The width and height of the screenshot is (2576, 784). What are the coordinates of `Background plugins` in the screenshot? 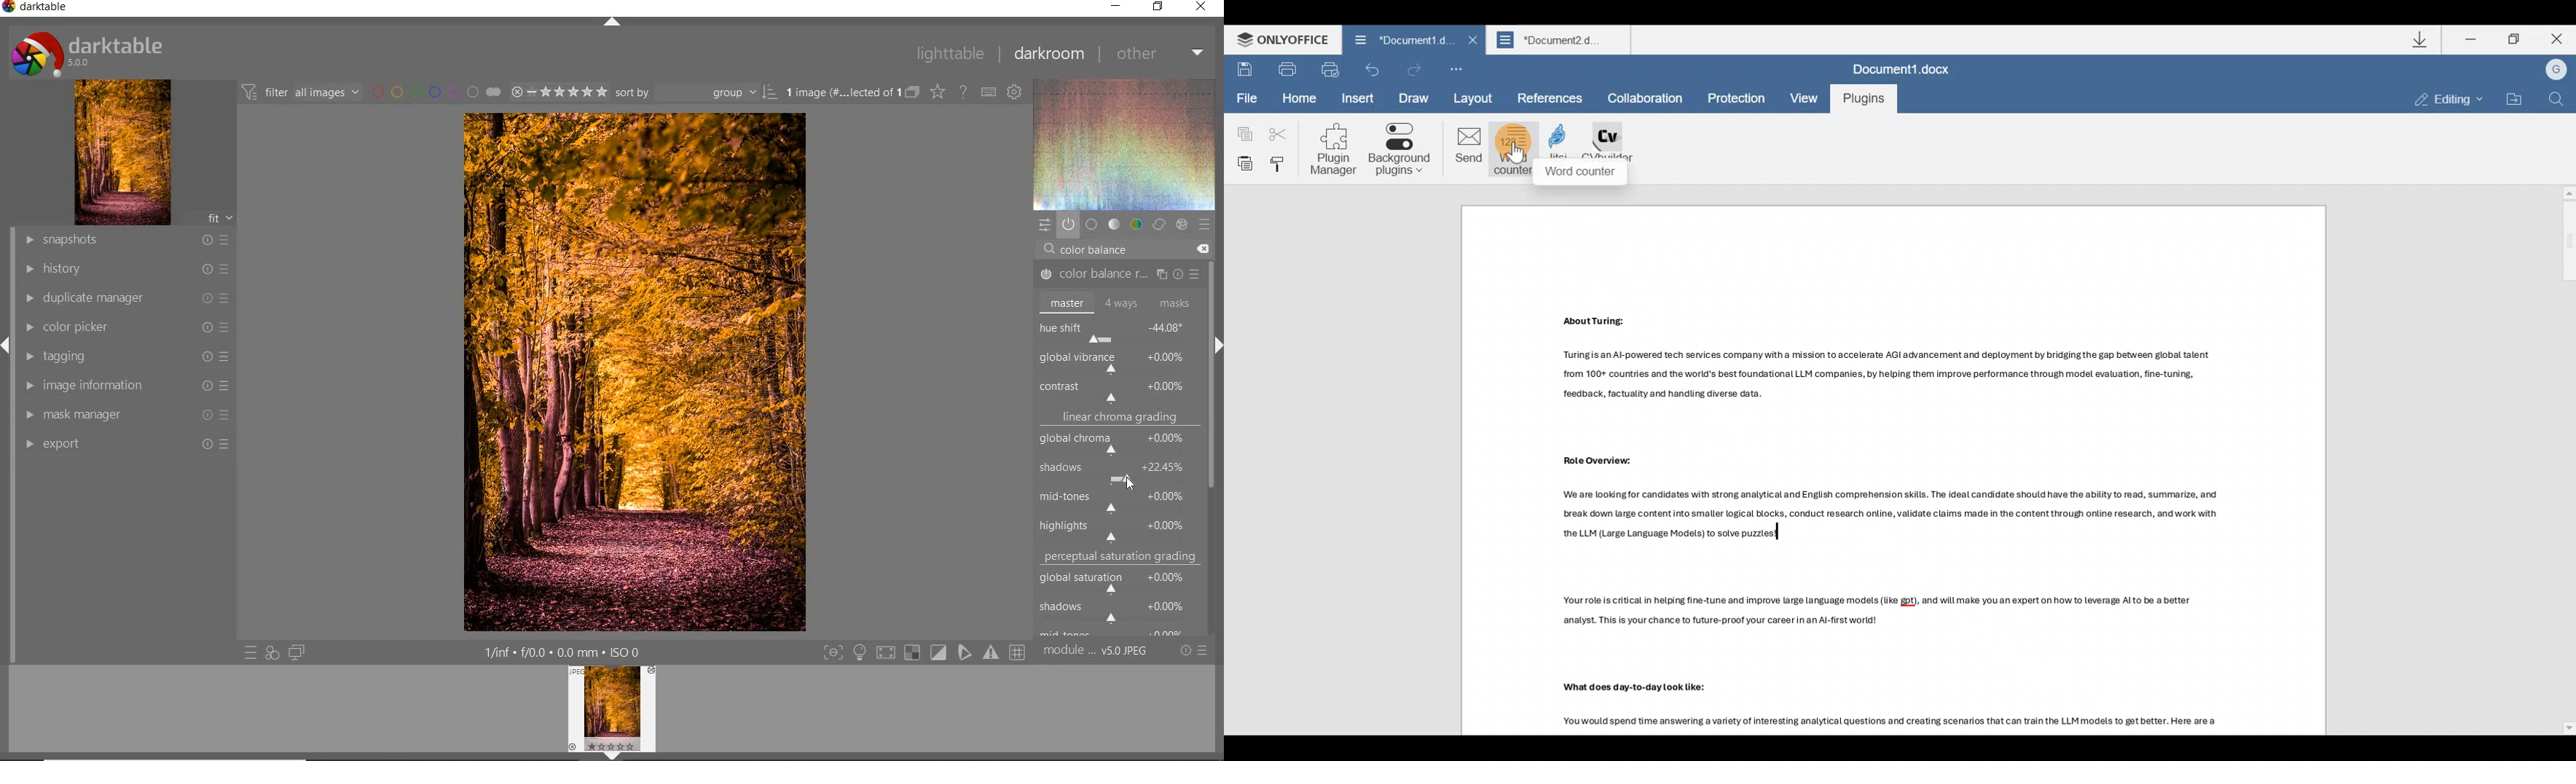 It's located at (1402, 150).